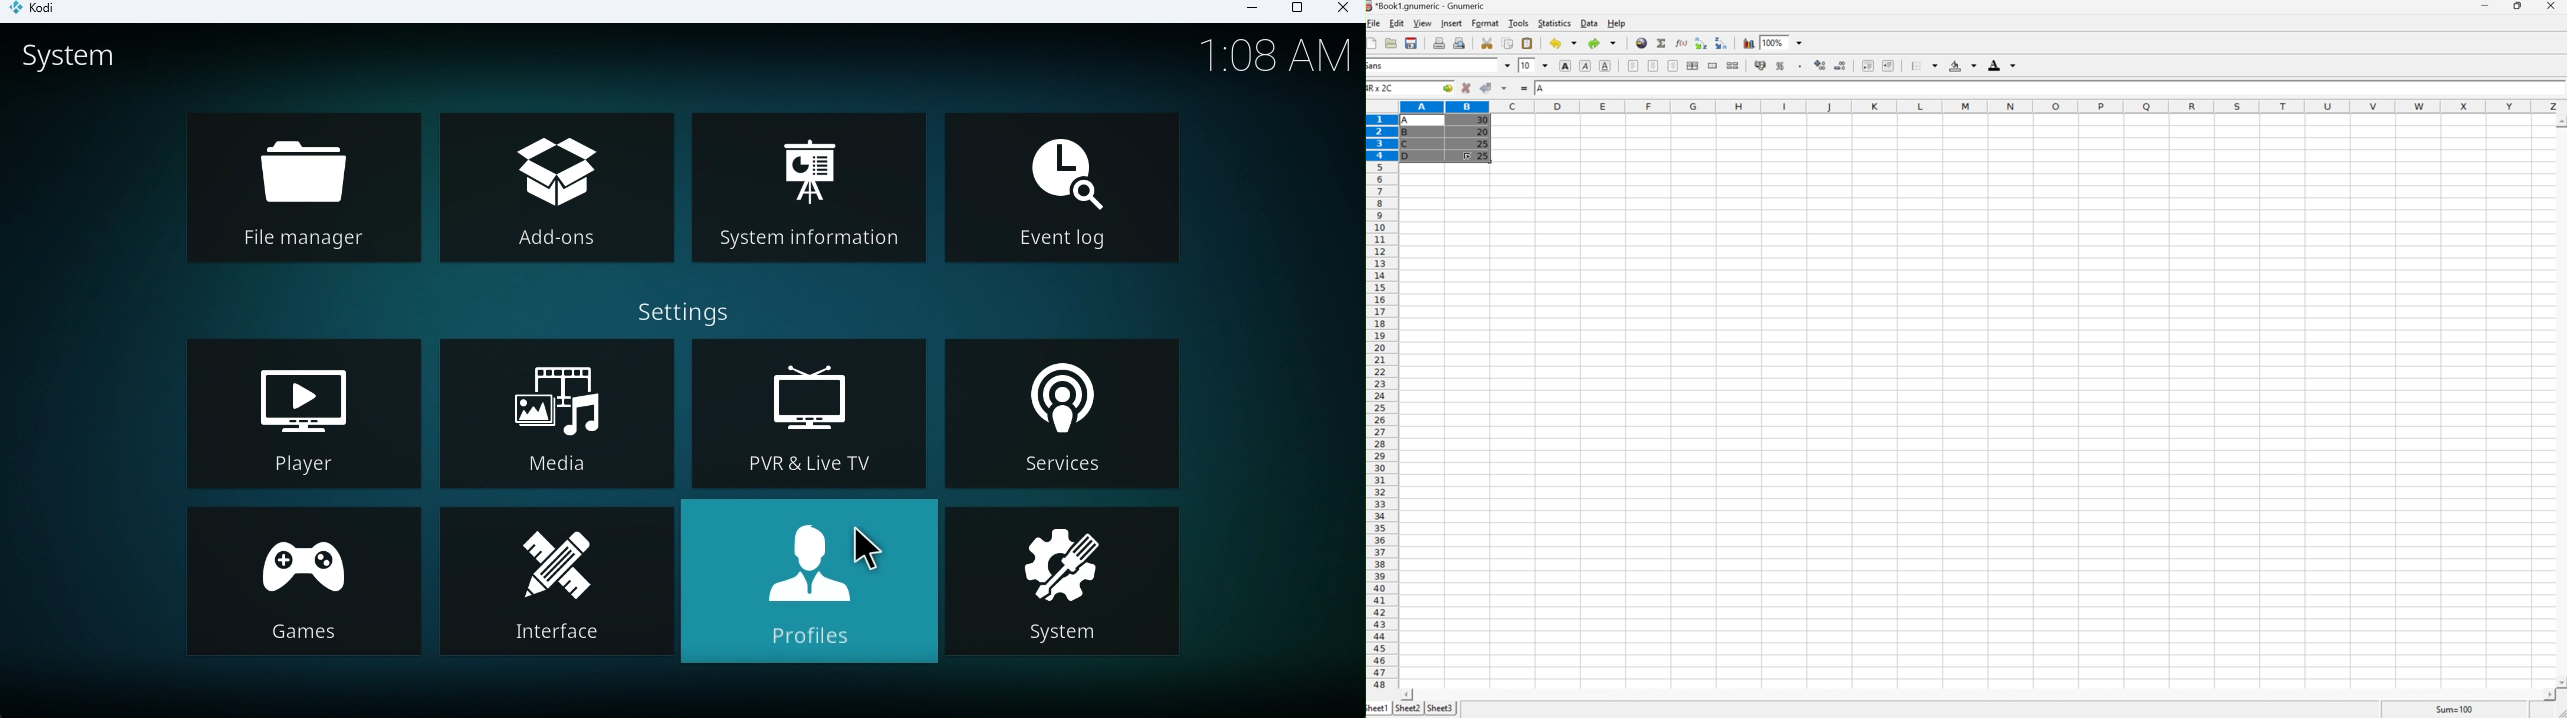 This screenshot has width=2576, height=728. Describe the element at coordinates (1466, 87) in the screenshot. I see `Cancel changes` at that location.